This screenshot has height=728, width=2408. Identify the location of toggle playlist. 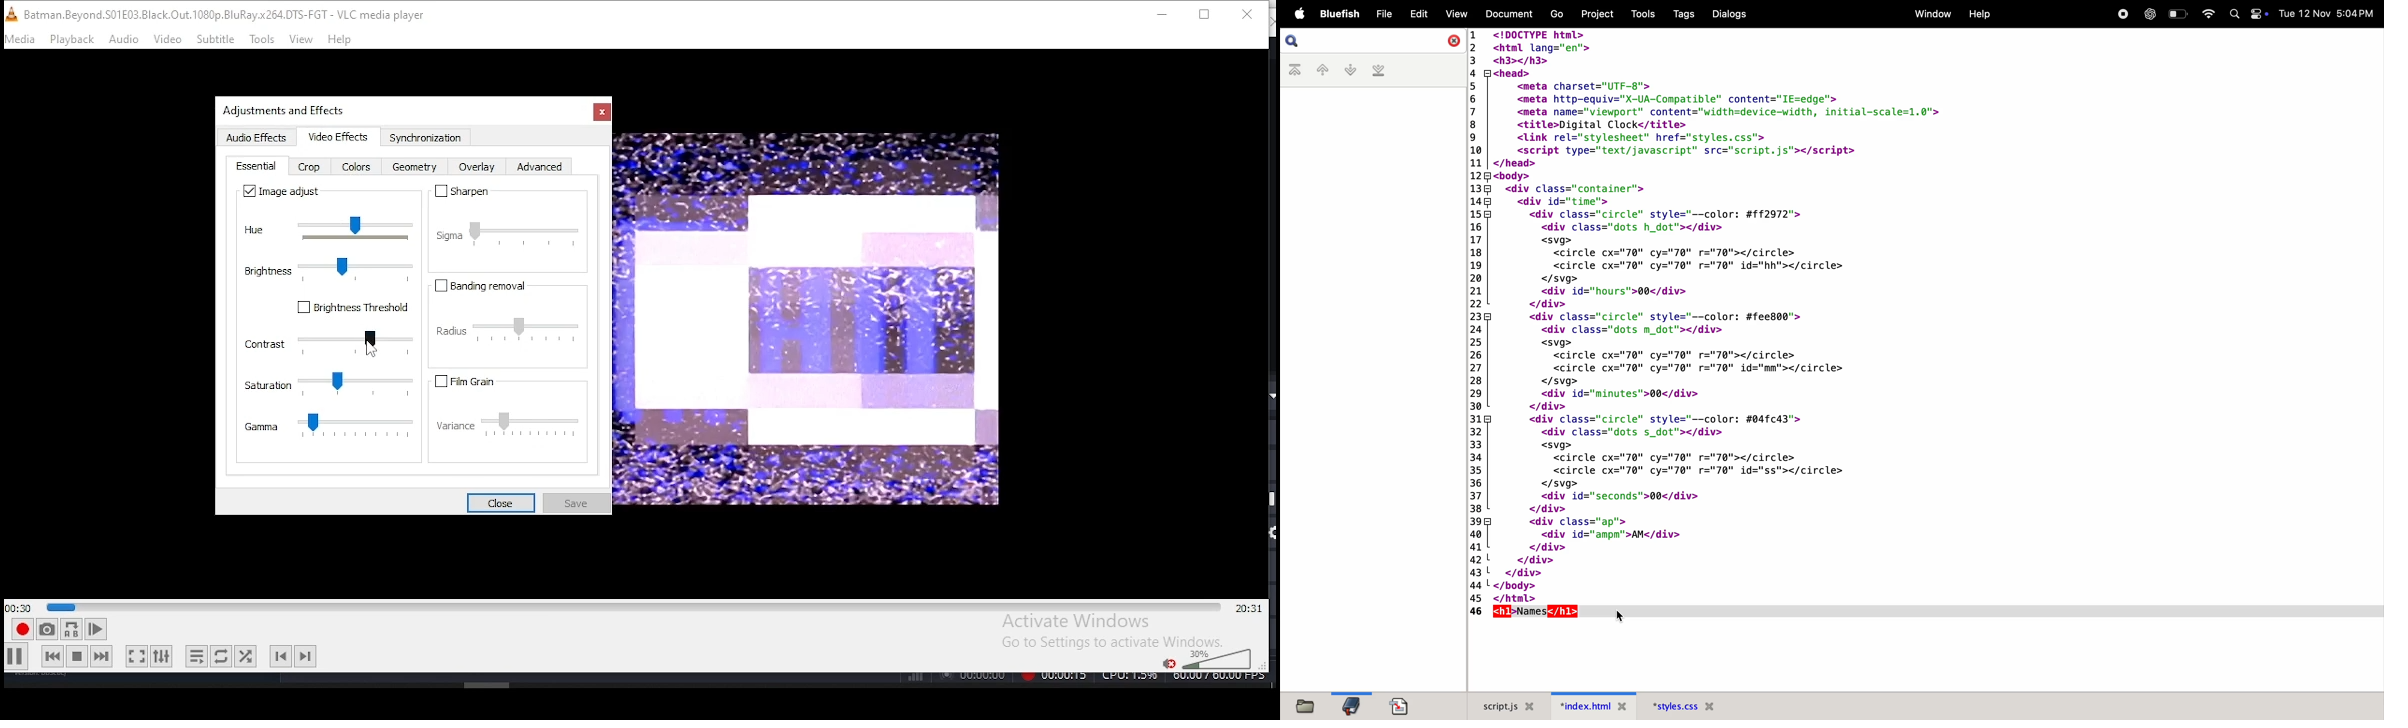
(196, 654).